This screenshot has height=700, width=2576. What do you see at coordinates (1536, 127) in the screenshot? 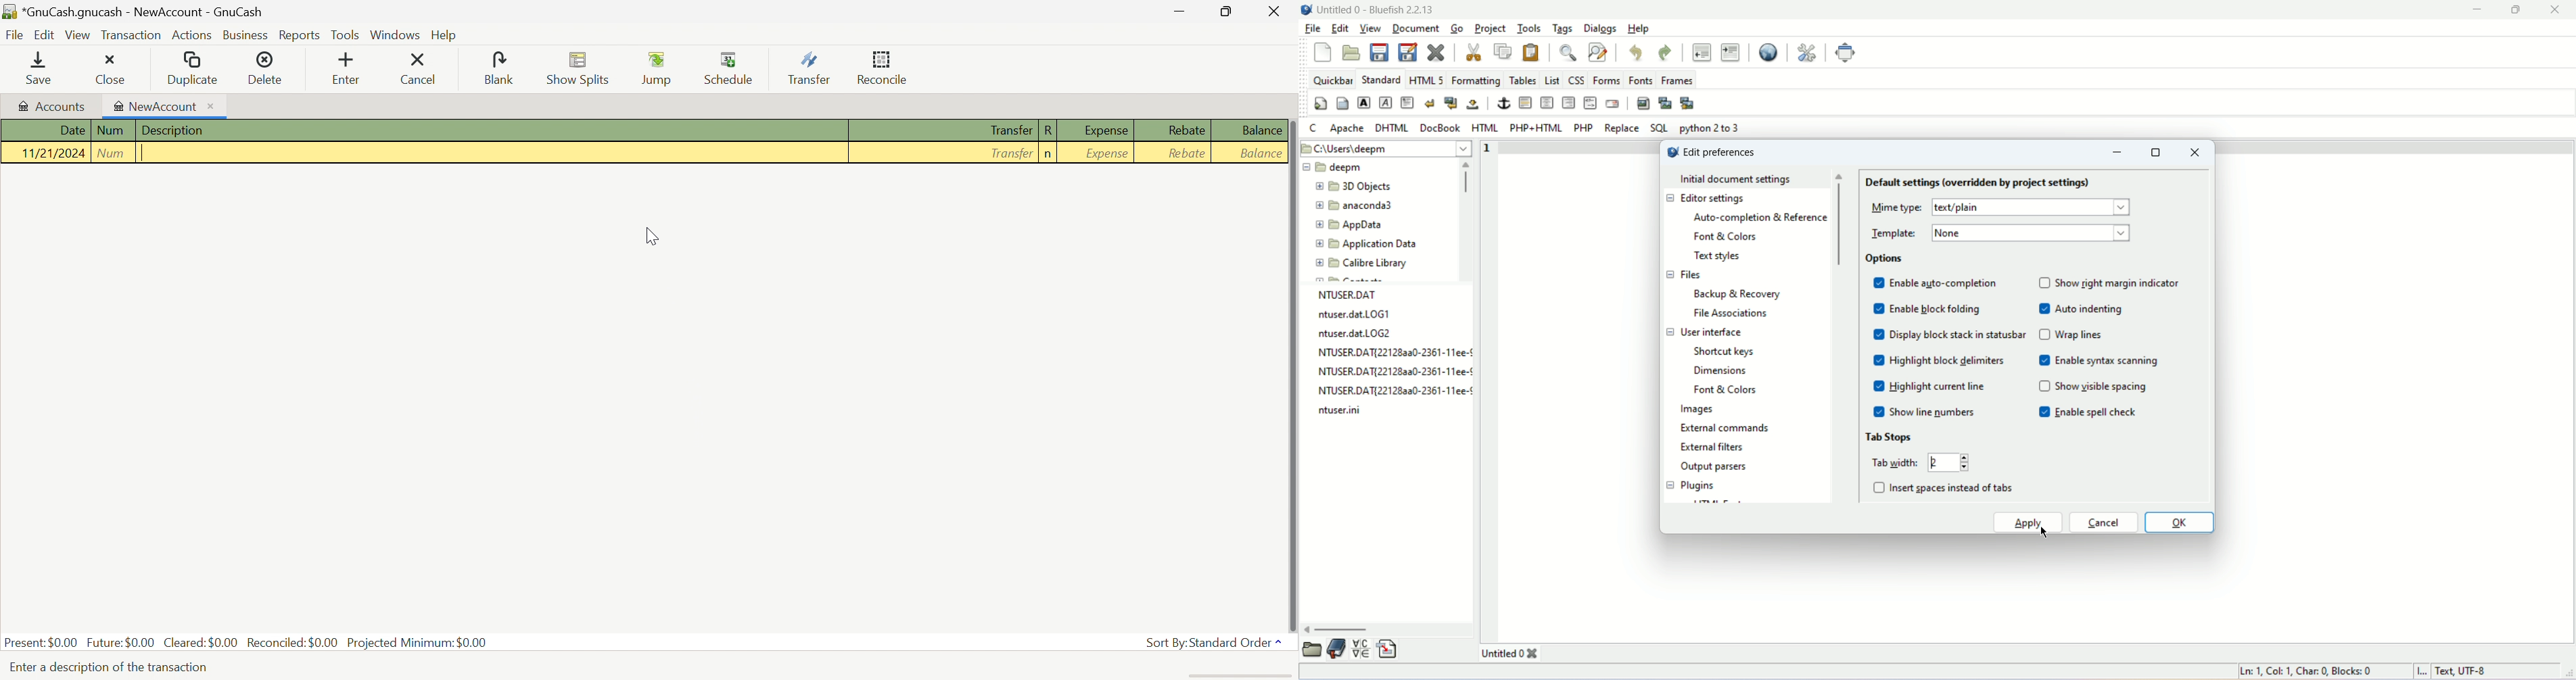
I see `PHP+HTML` at bounding box center [1536, 127].